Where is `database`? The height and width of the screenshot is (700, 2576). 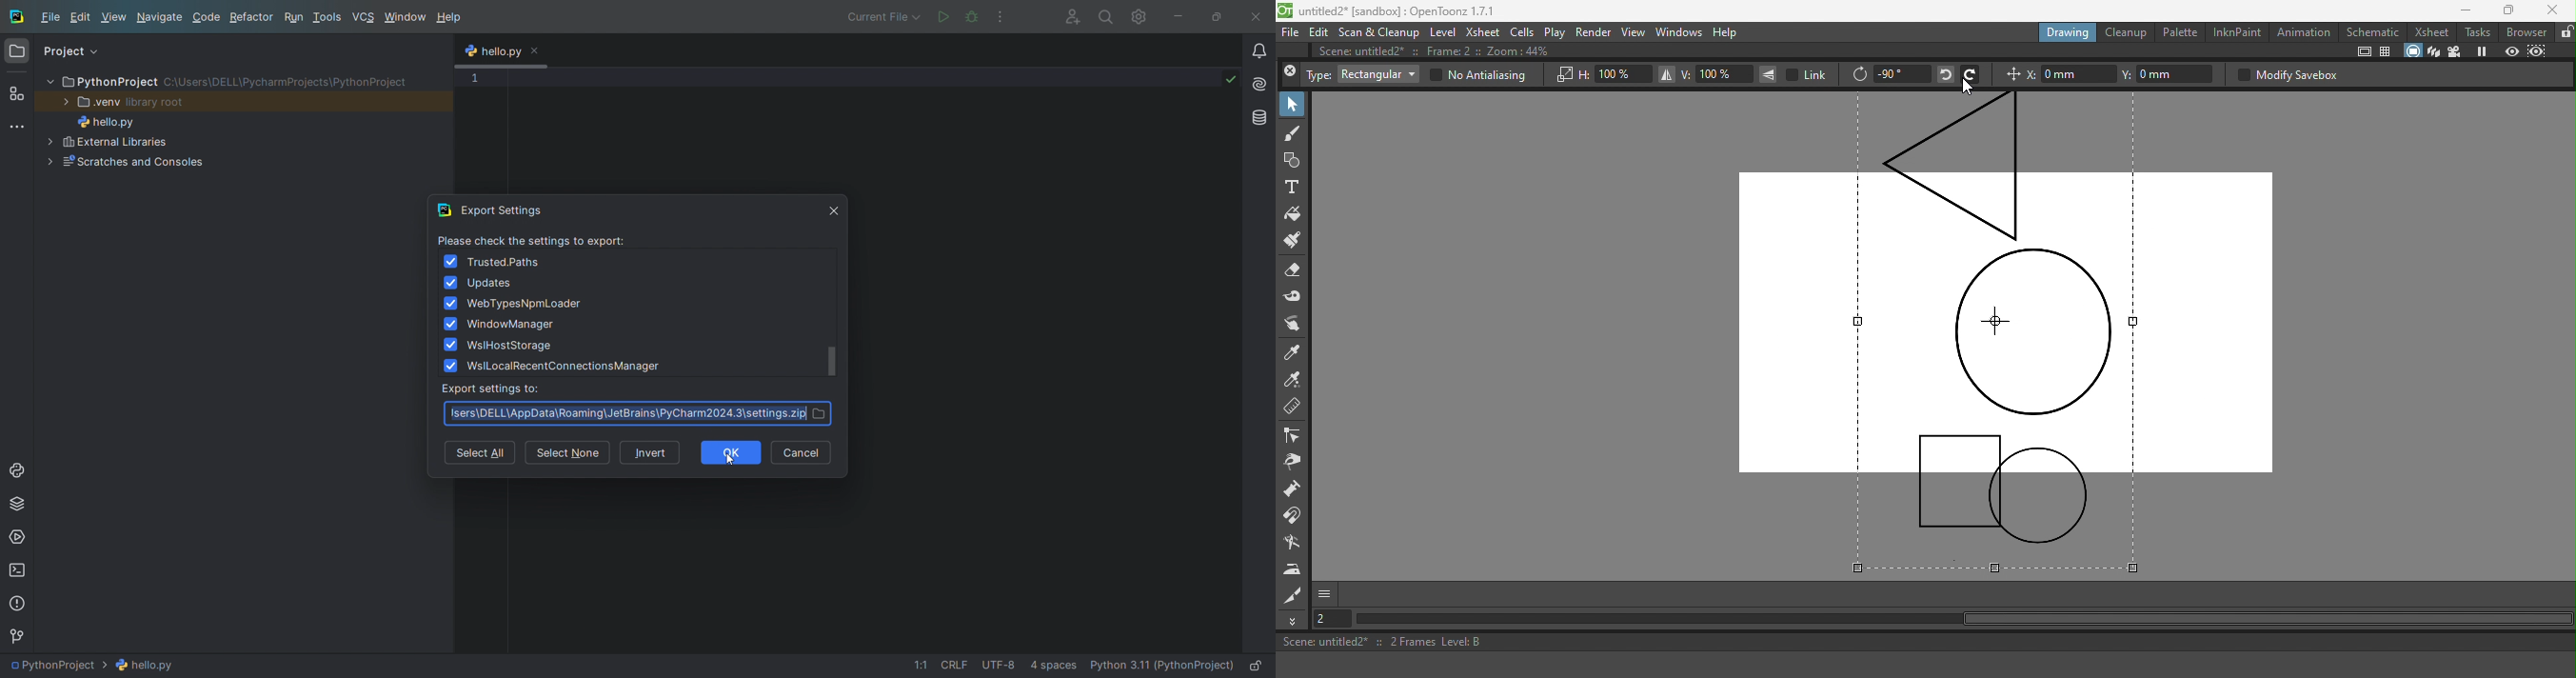 database is located at coordinates (1260, 118).